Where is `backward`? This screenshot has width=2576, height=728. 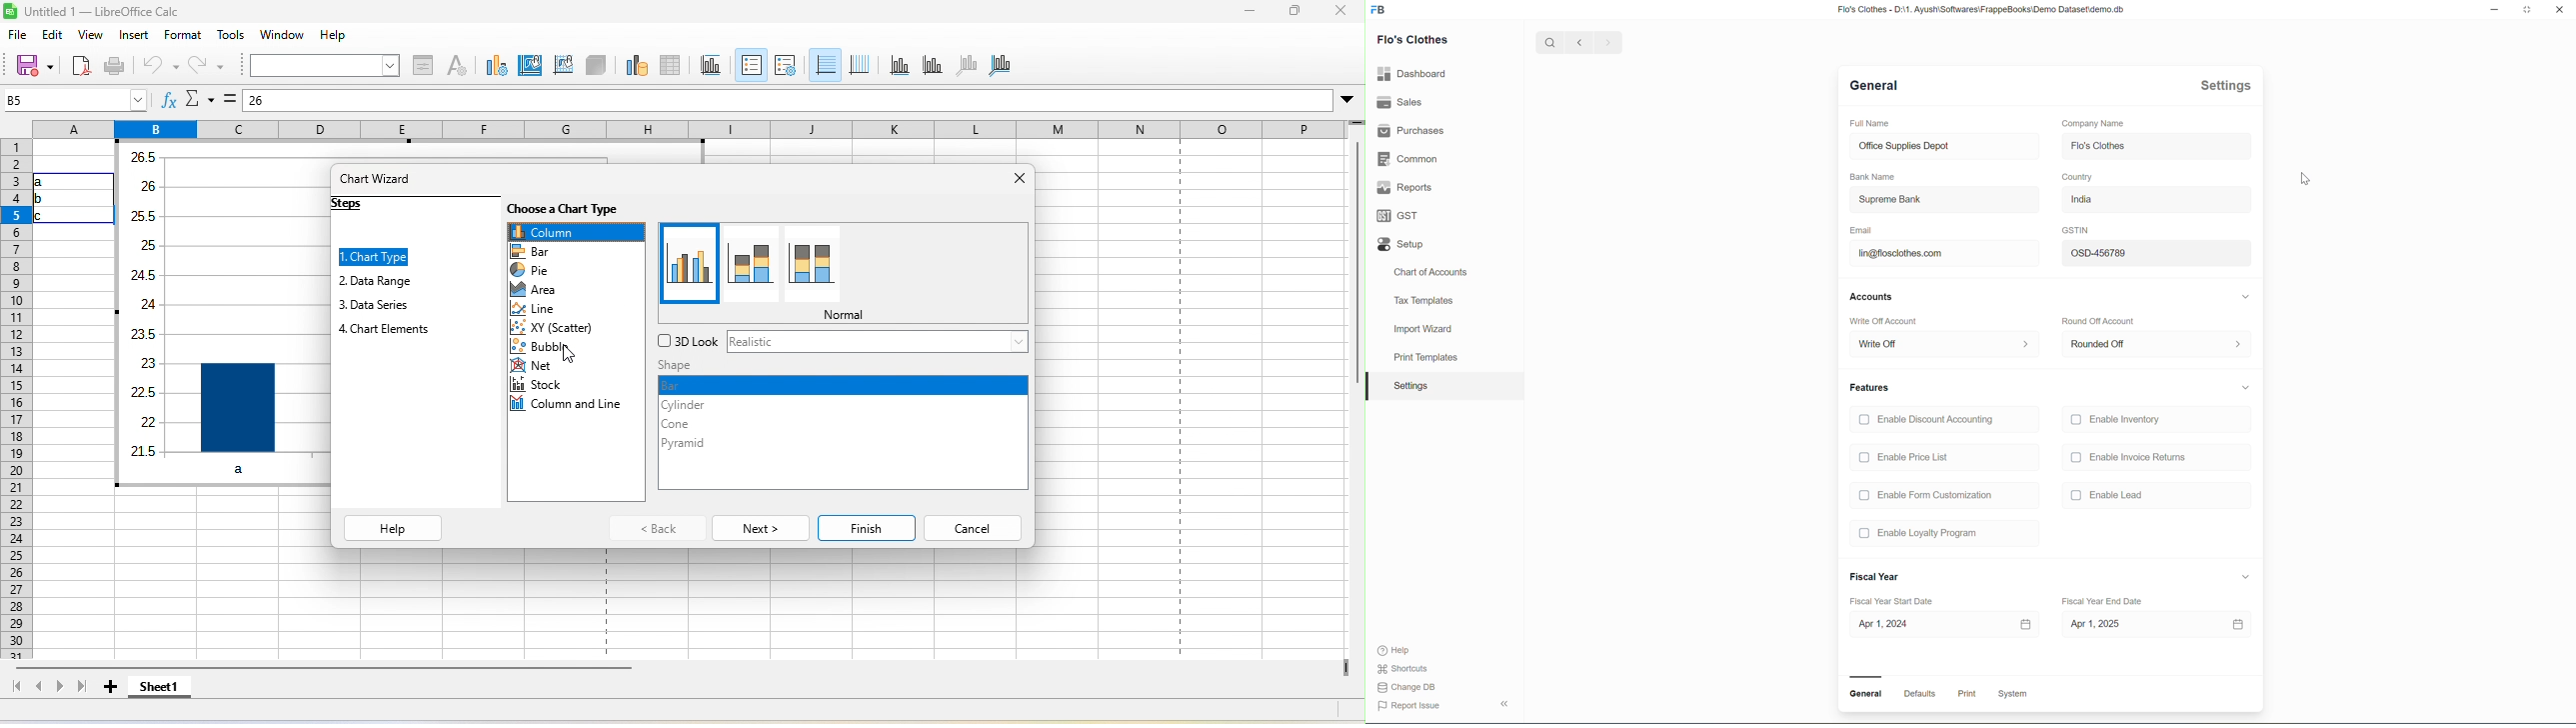 backward is located at coordinates (1581, 42).